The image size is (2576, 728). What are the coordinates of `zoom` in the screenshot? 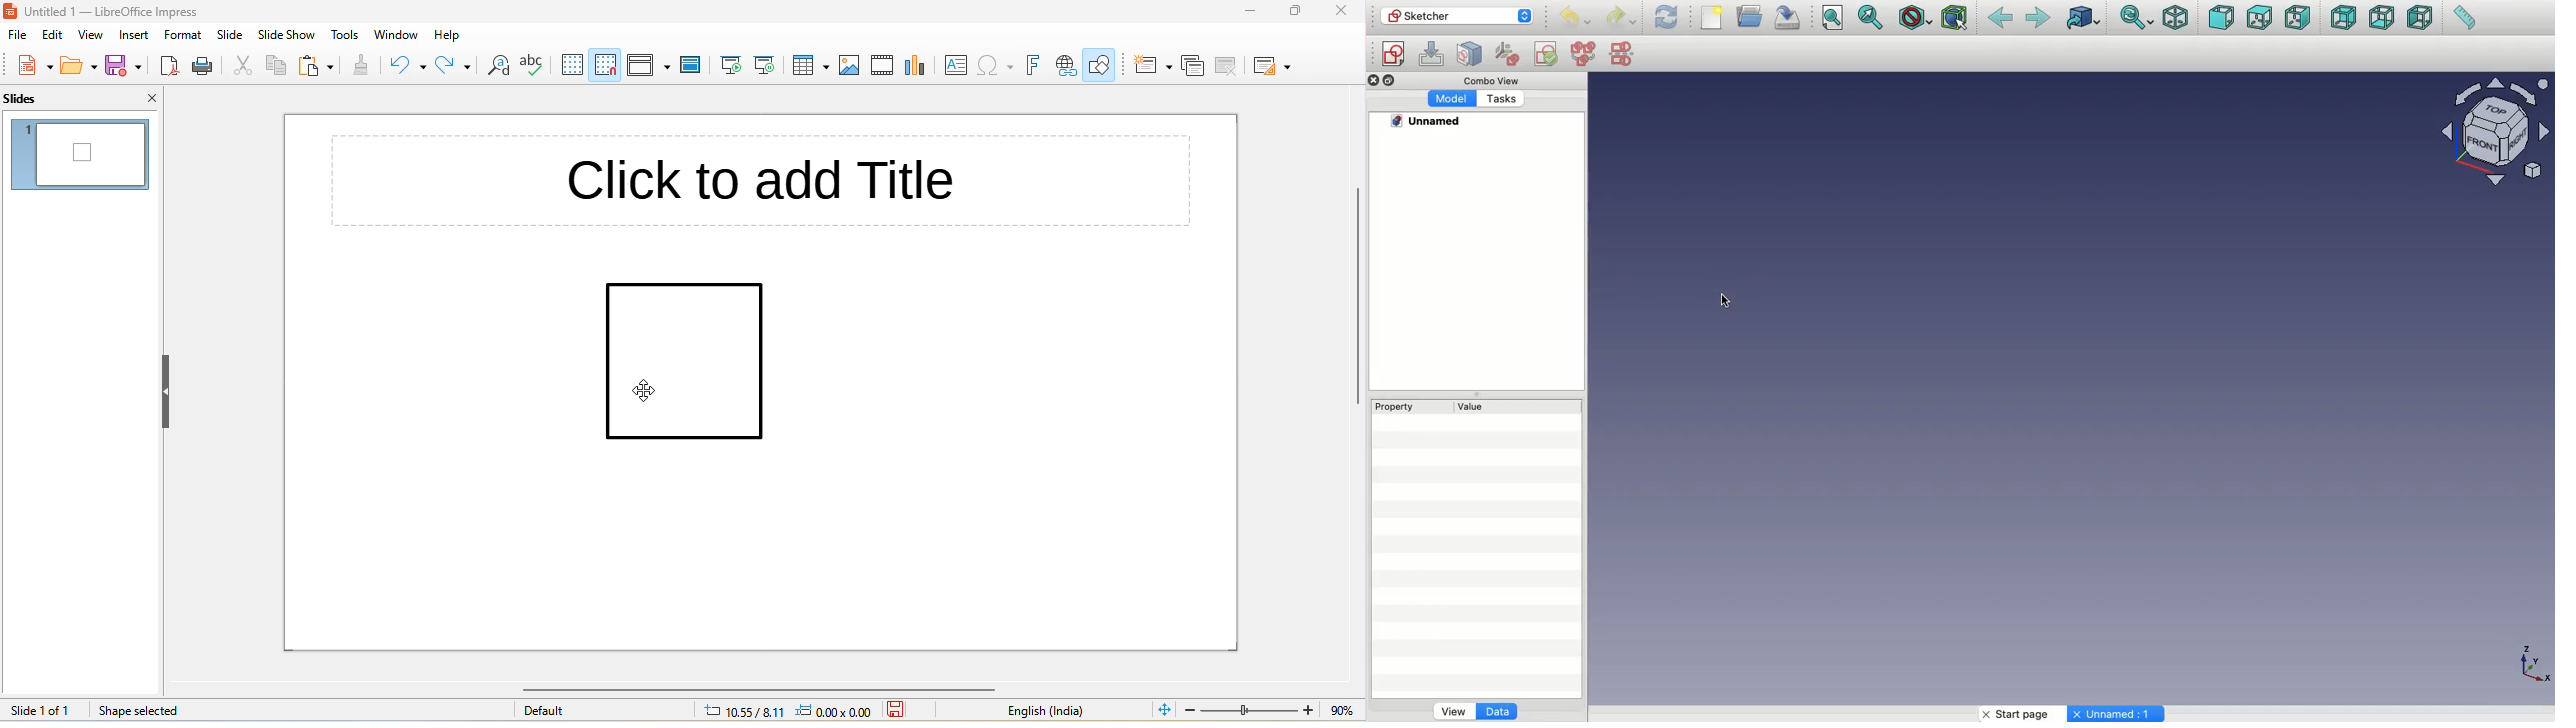 It's located at (1274, 709).